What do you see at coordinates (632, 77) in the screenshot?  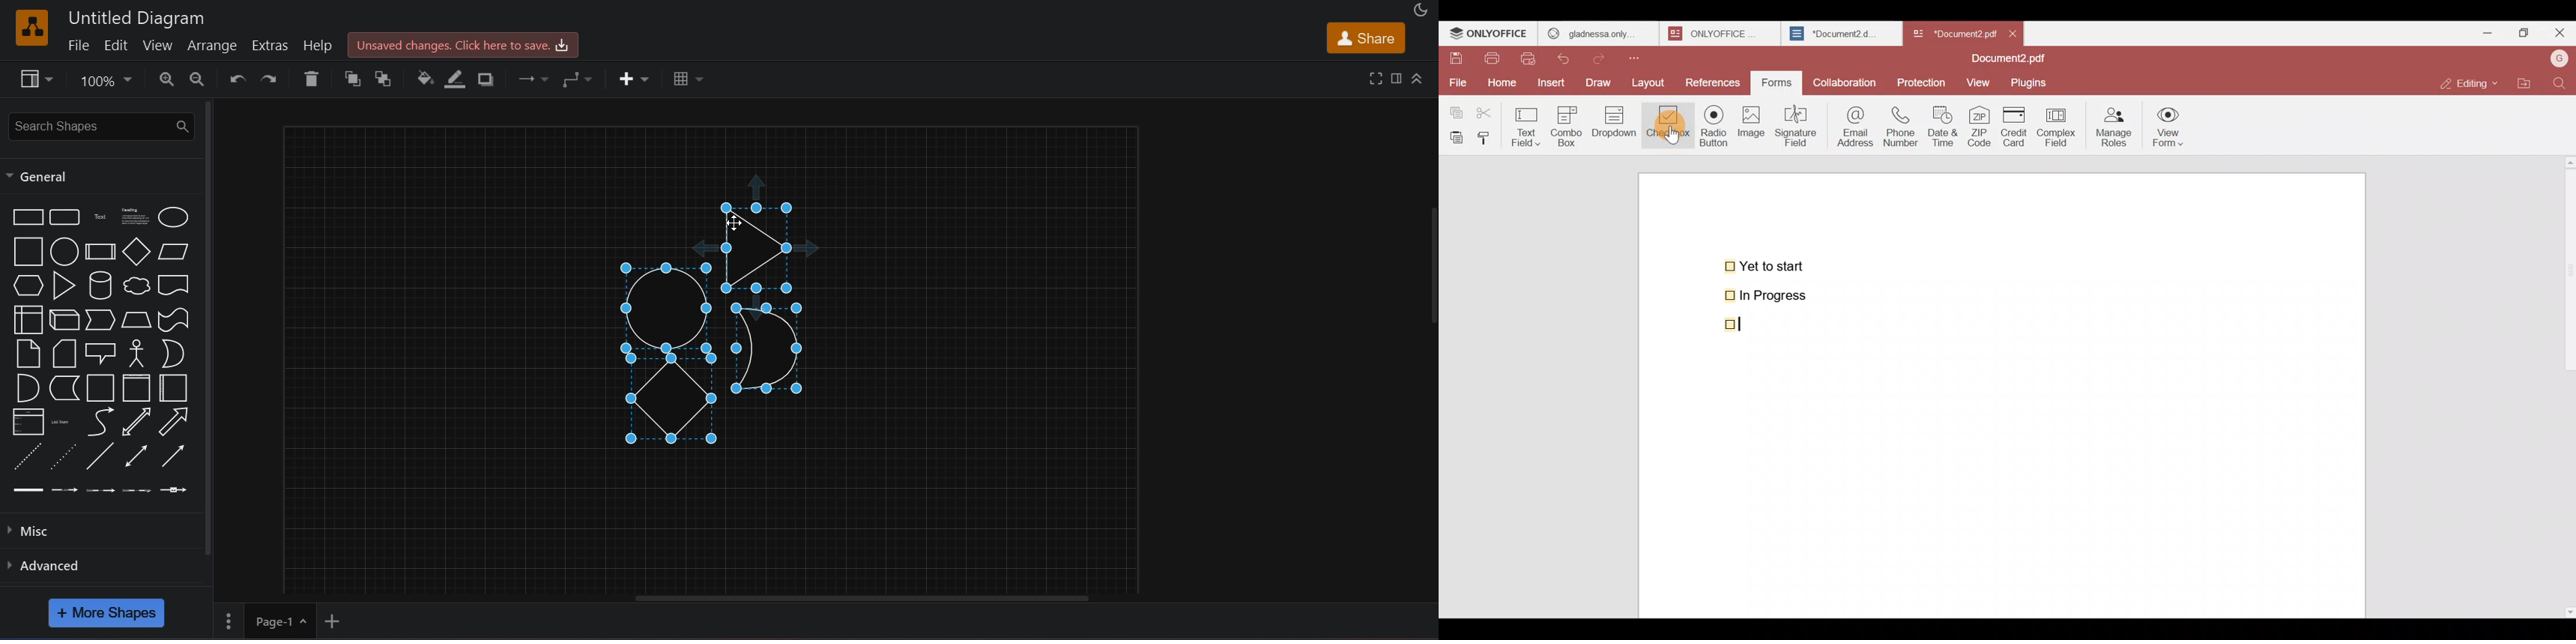 I see `insert` at bounding box center [632, 77].